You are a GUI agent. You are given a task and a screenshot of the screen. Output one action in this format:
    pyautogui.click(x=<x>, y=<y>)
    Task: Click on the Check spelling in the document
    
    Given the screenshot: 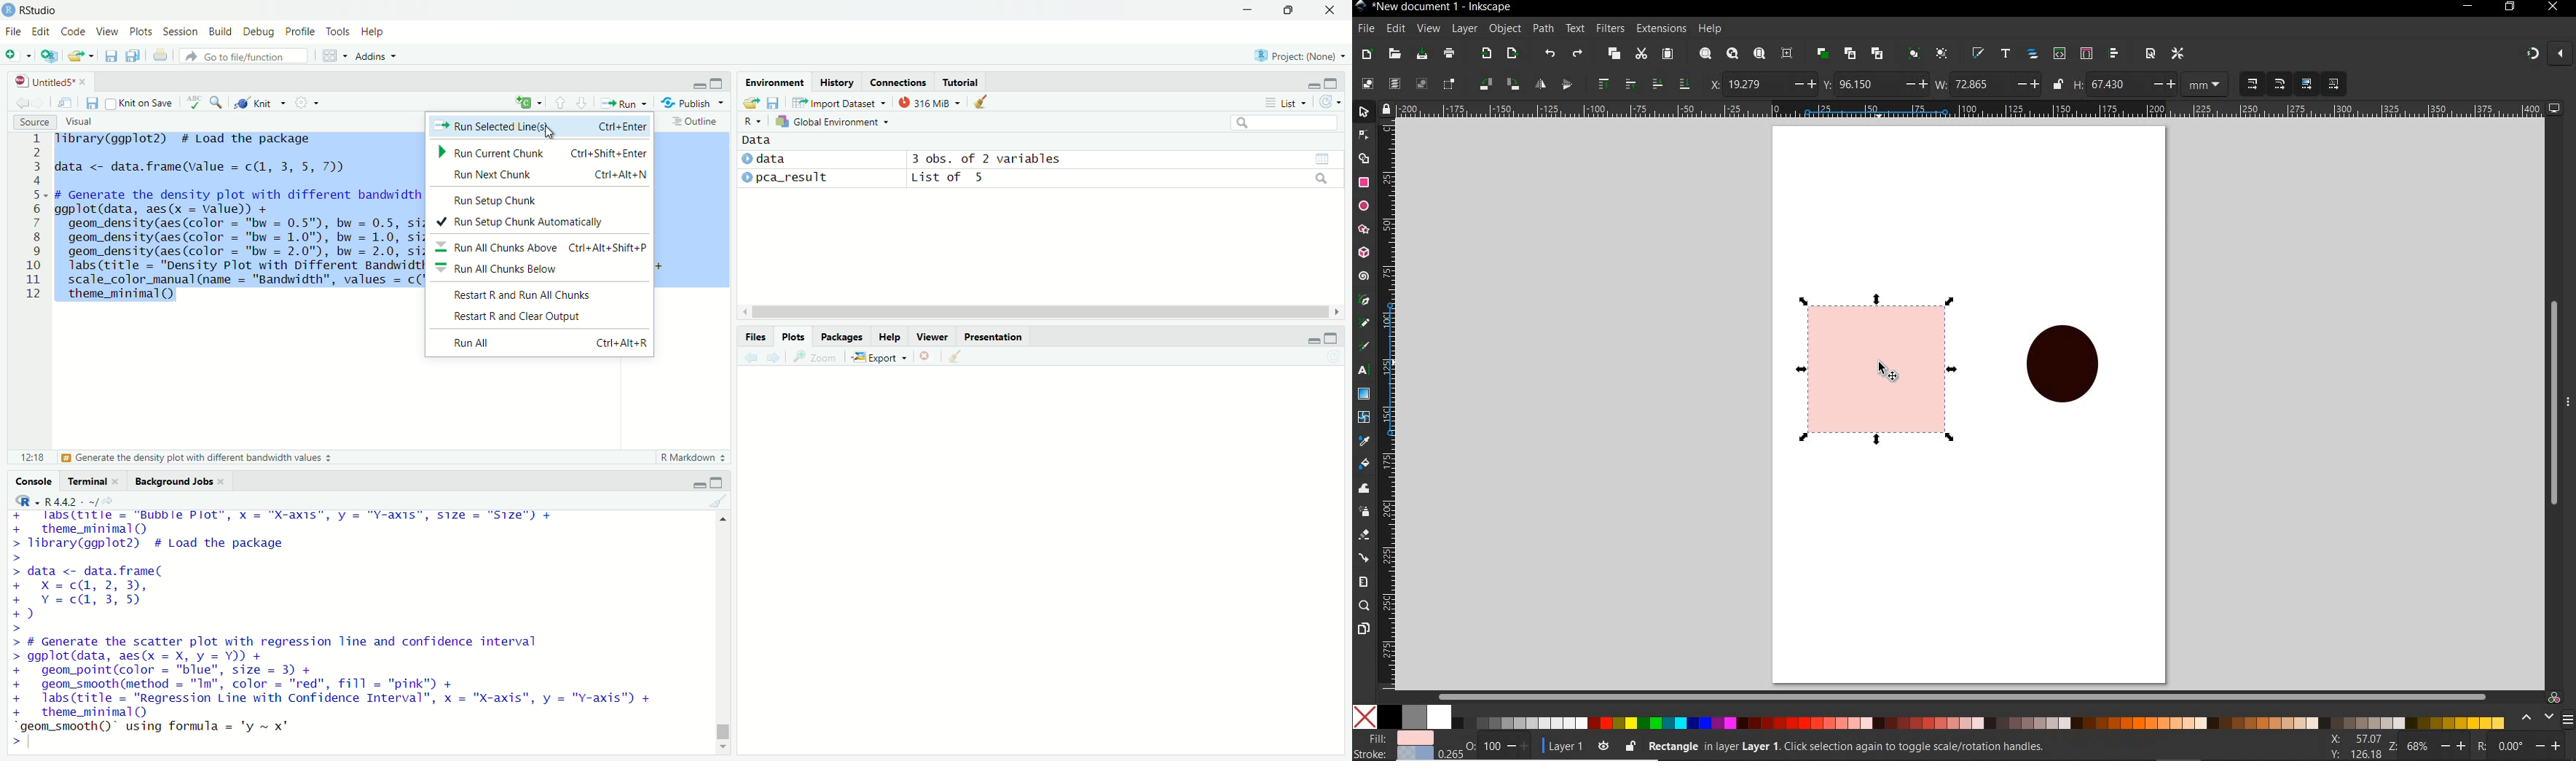 What is the action you would take?
    pyautogui.click(x=194, y=101)
    